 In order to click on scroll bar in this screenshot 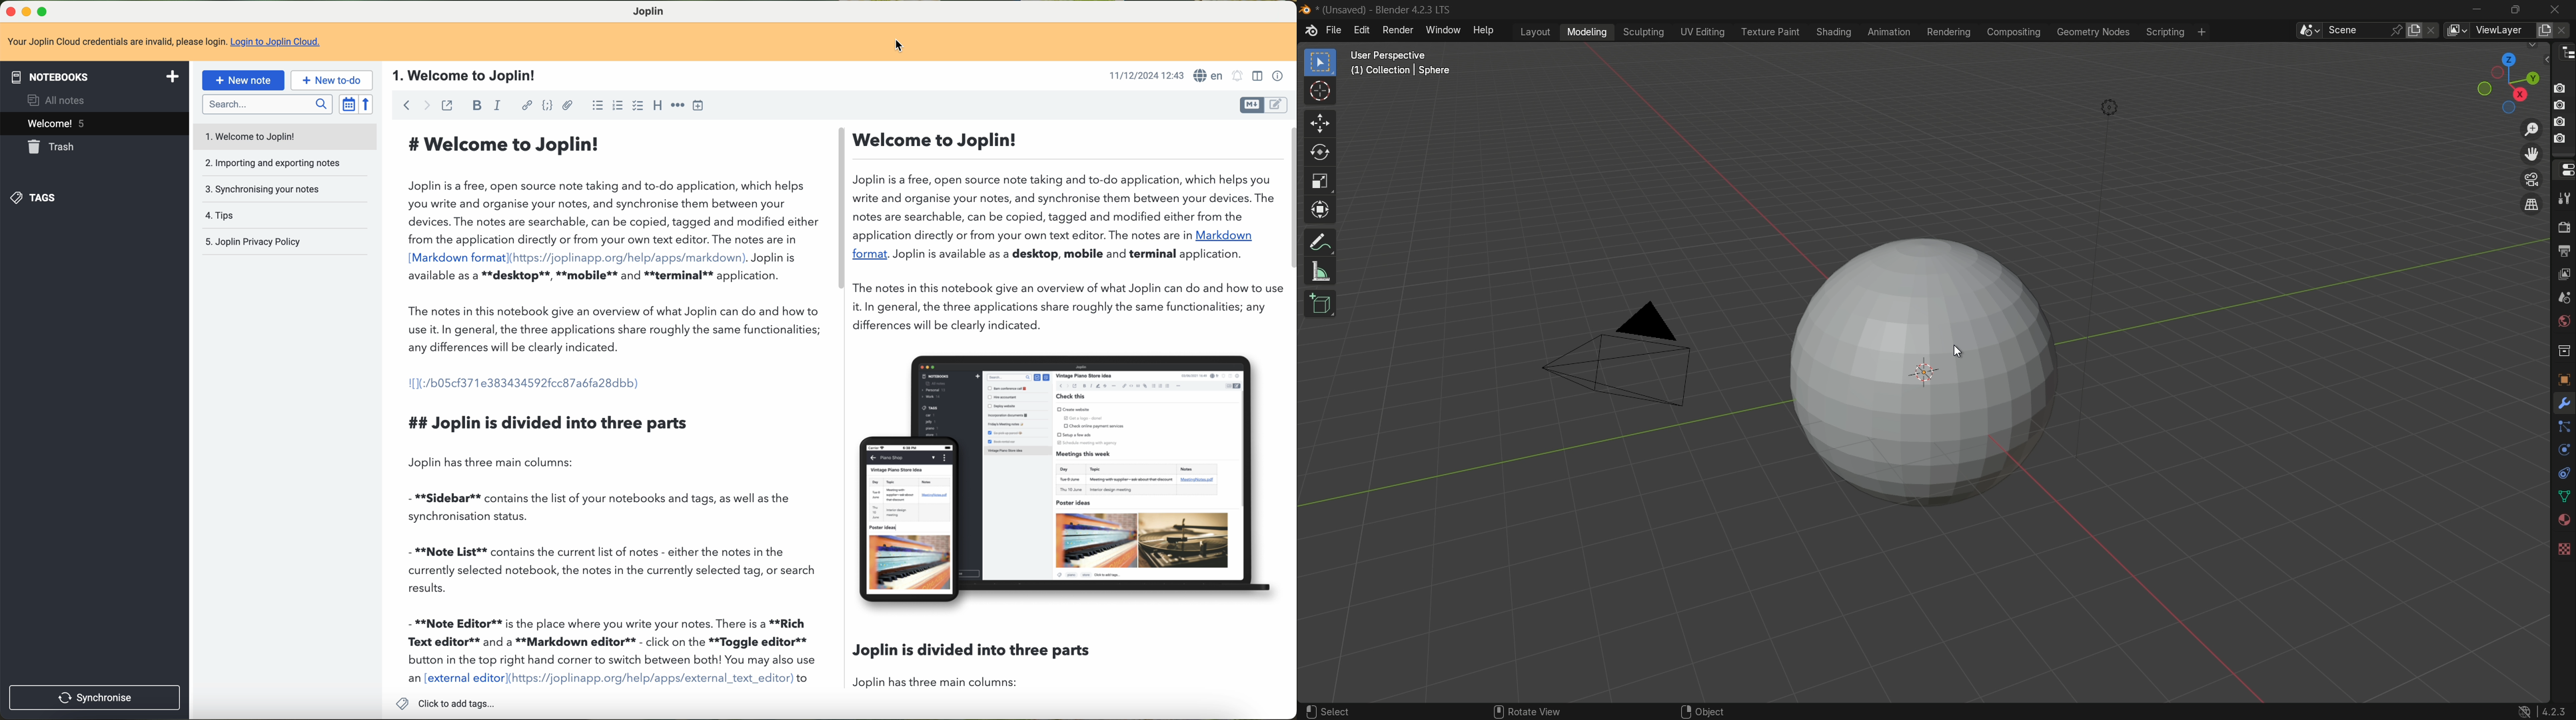, I will do `click(842, 205)`.